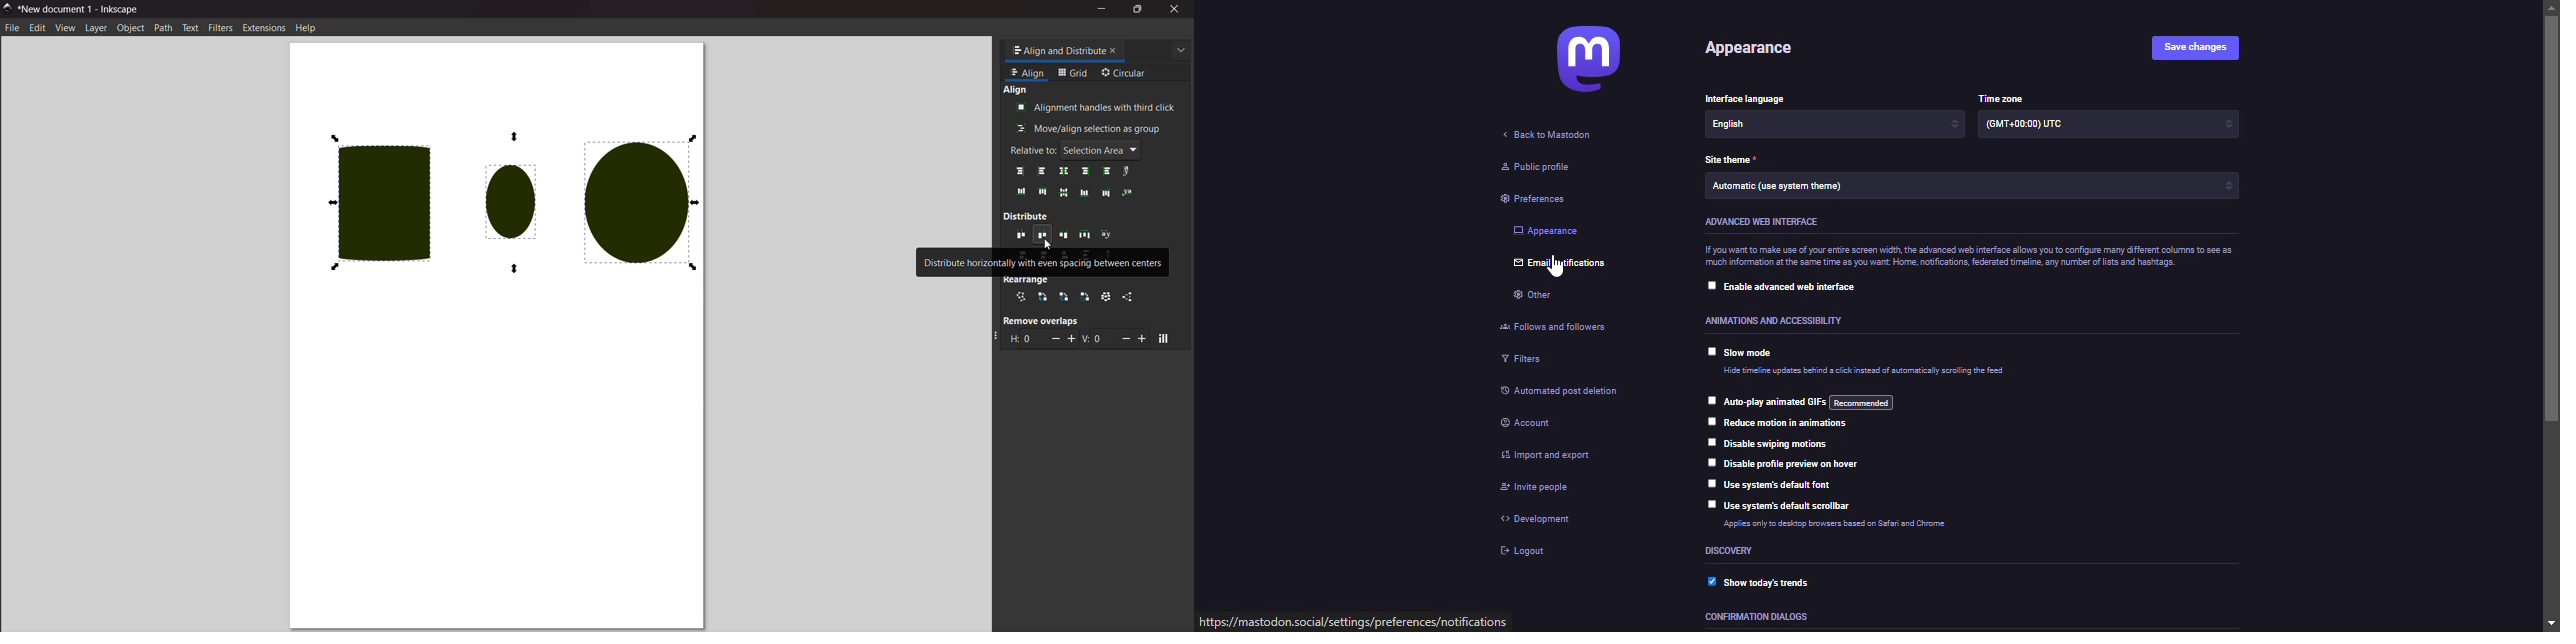 This screenshot has width=2576, height=644. Describe the element at coordinates (1757, 616) in the screenshot. I see `dialoges` at that location.